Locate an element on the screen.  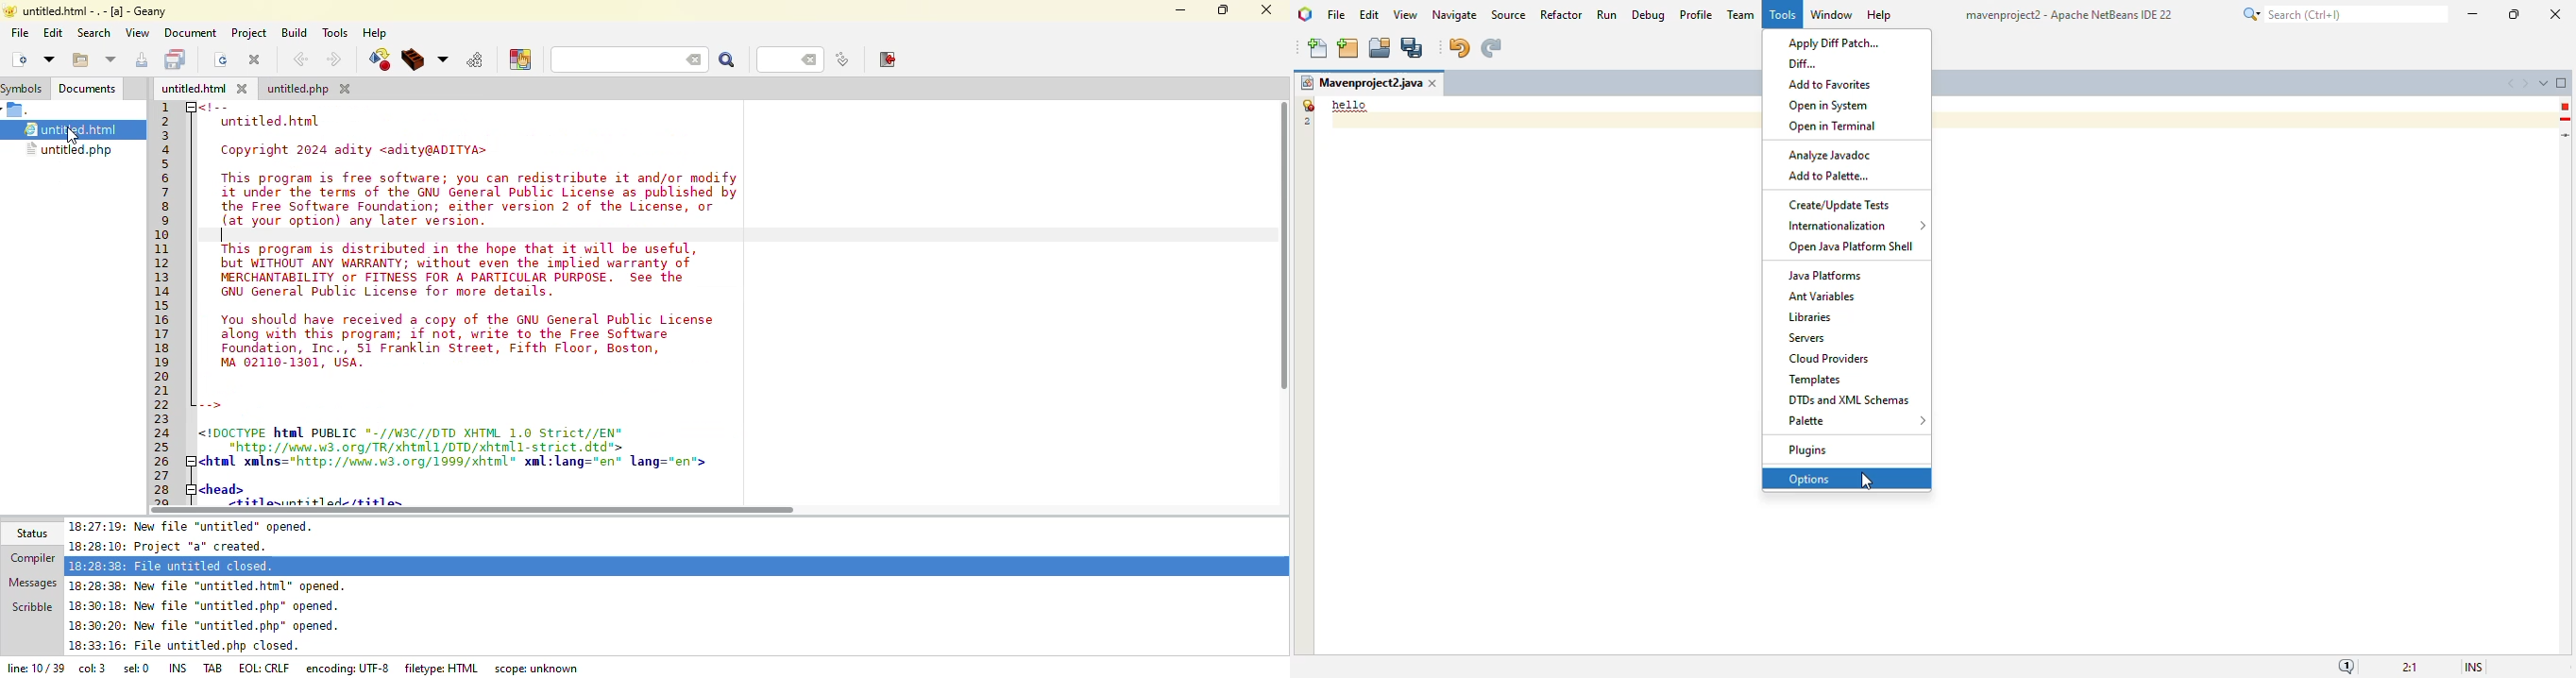
plugins is located at coordinates (1808, 451).